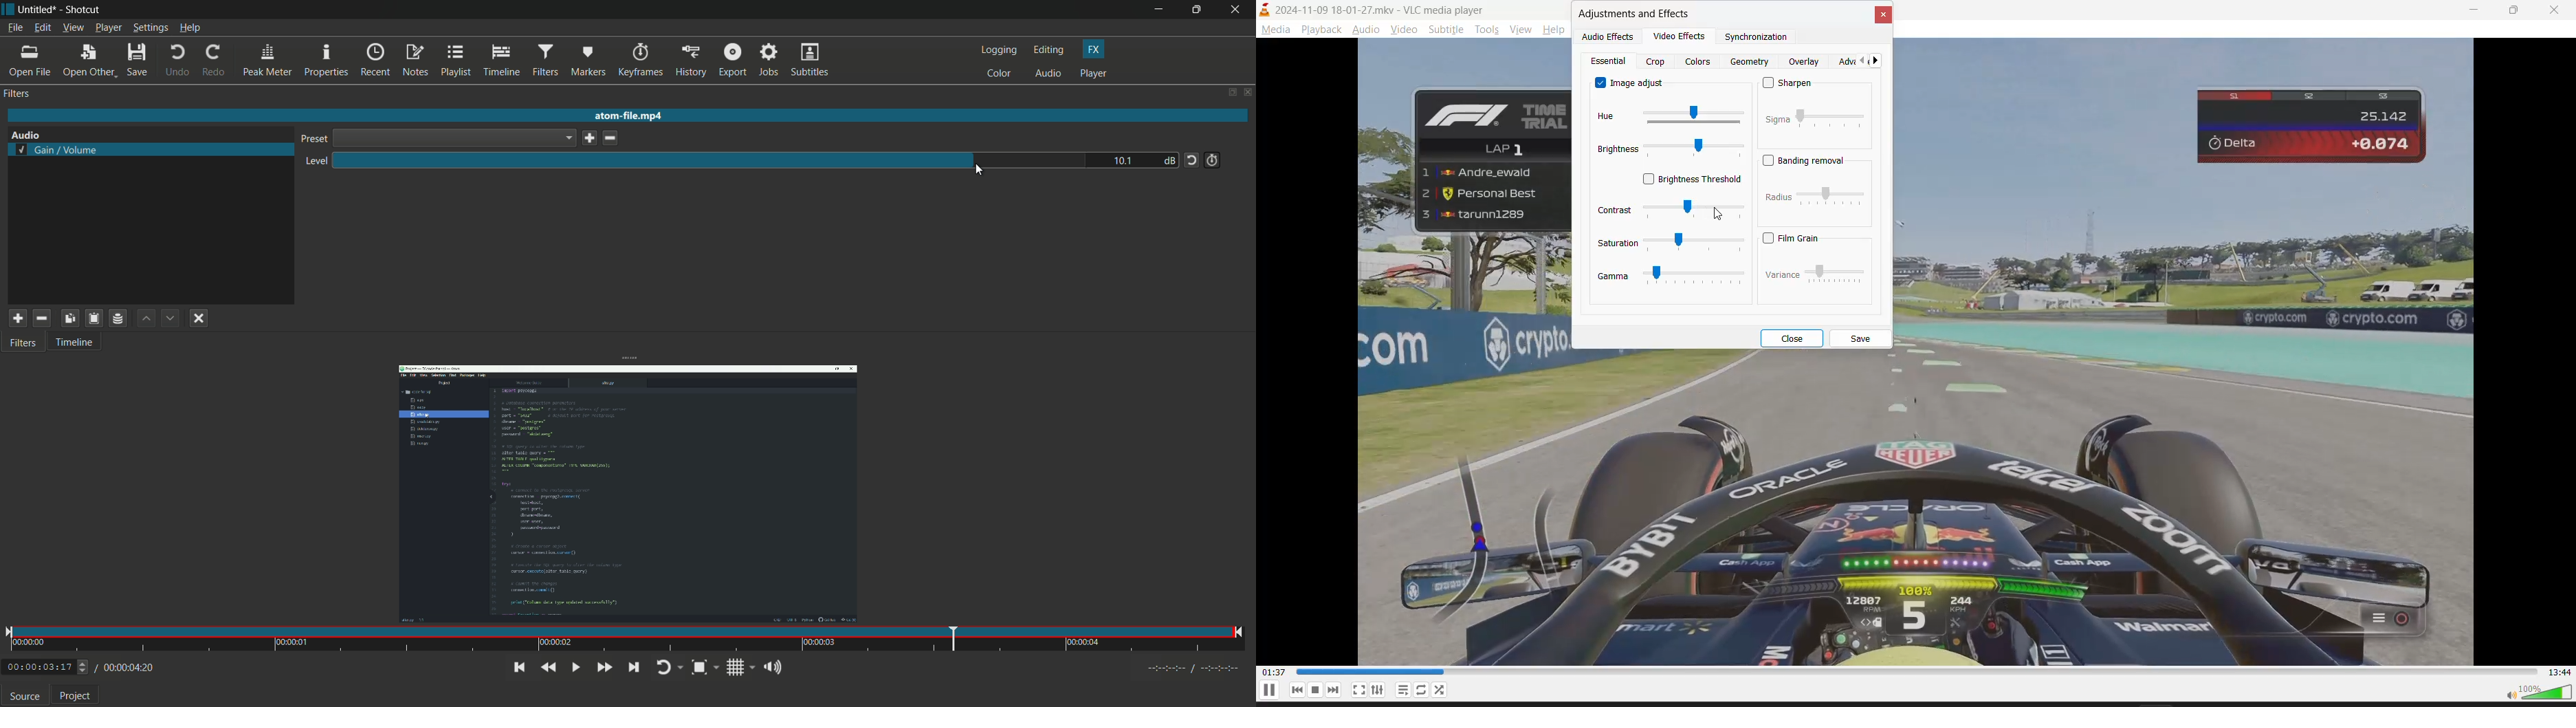  Describe the element at coordinates (1805, 160) in the screenshot. I see `banding removal` at that location.